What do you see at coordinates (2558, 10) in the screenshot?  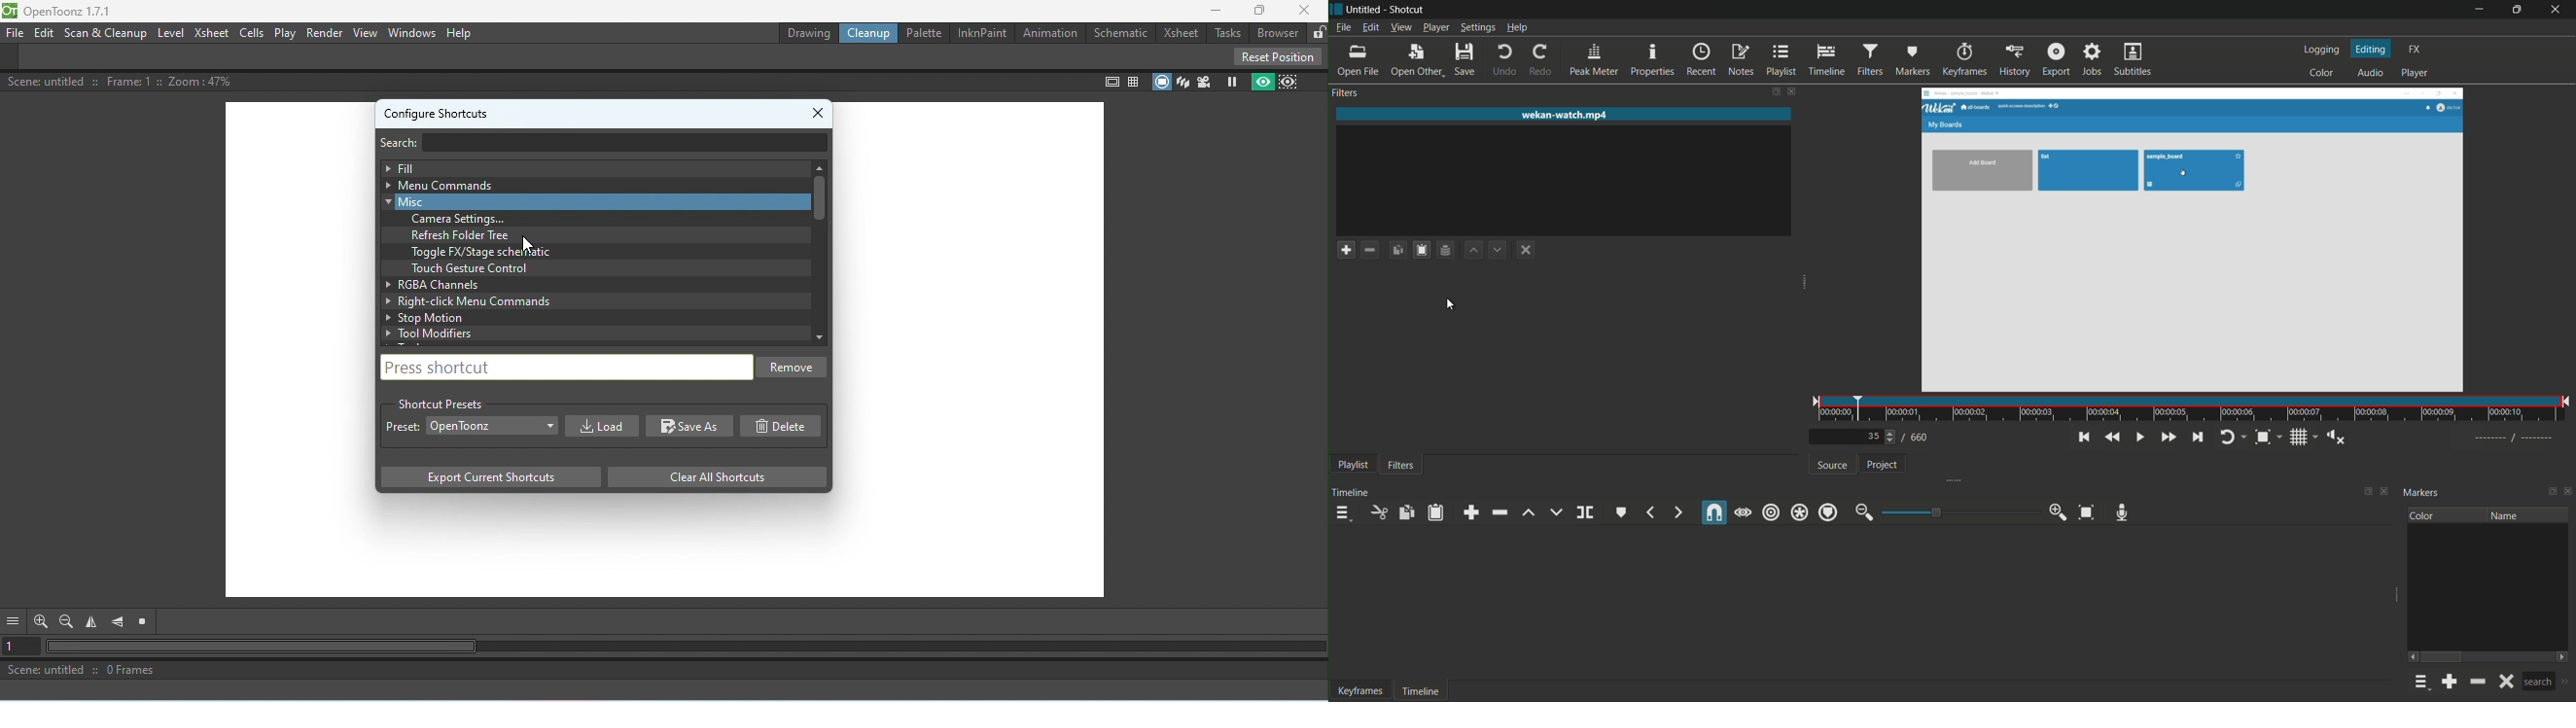 I see `close app` at bounding box center [2558, 10].